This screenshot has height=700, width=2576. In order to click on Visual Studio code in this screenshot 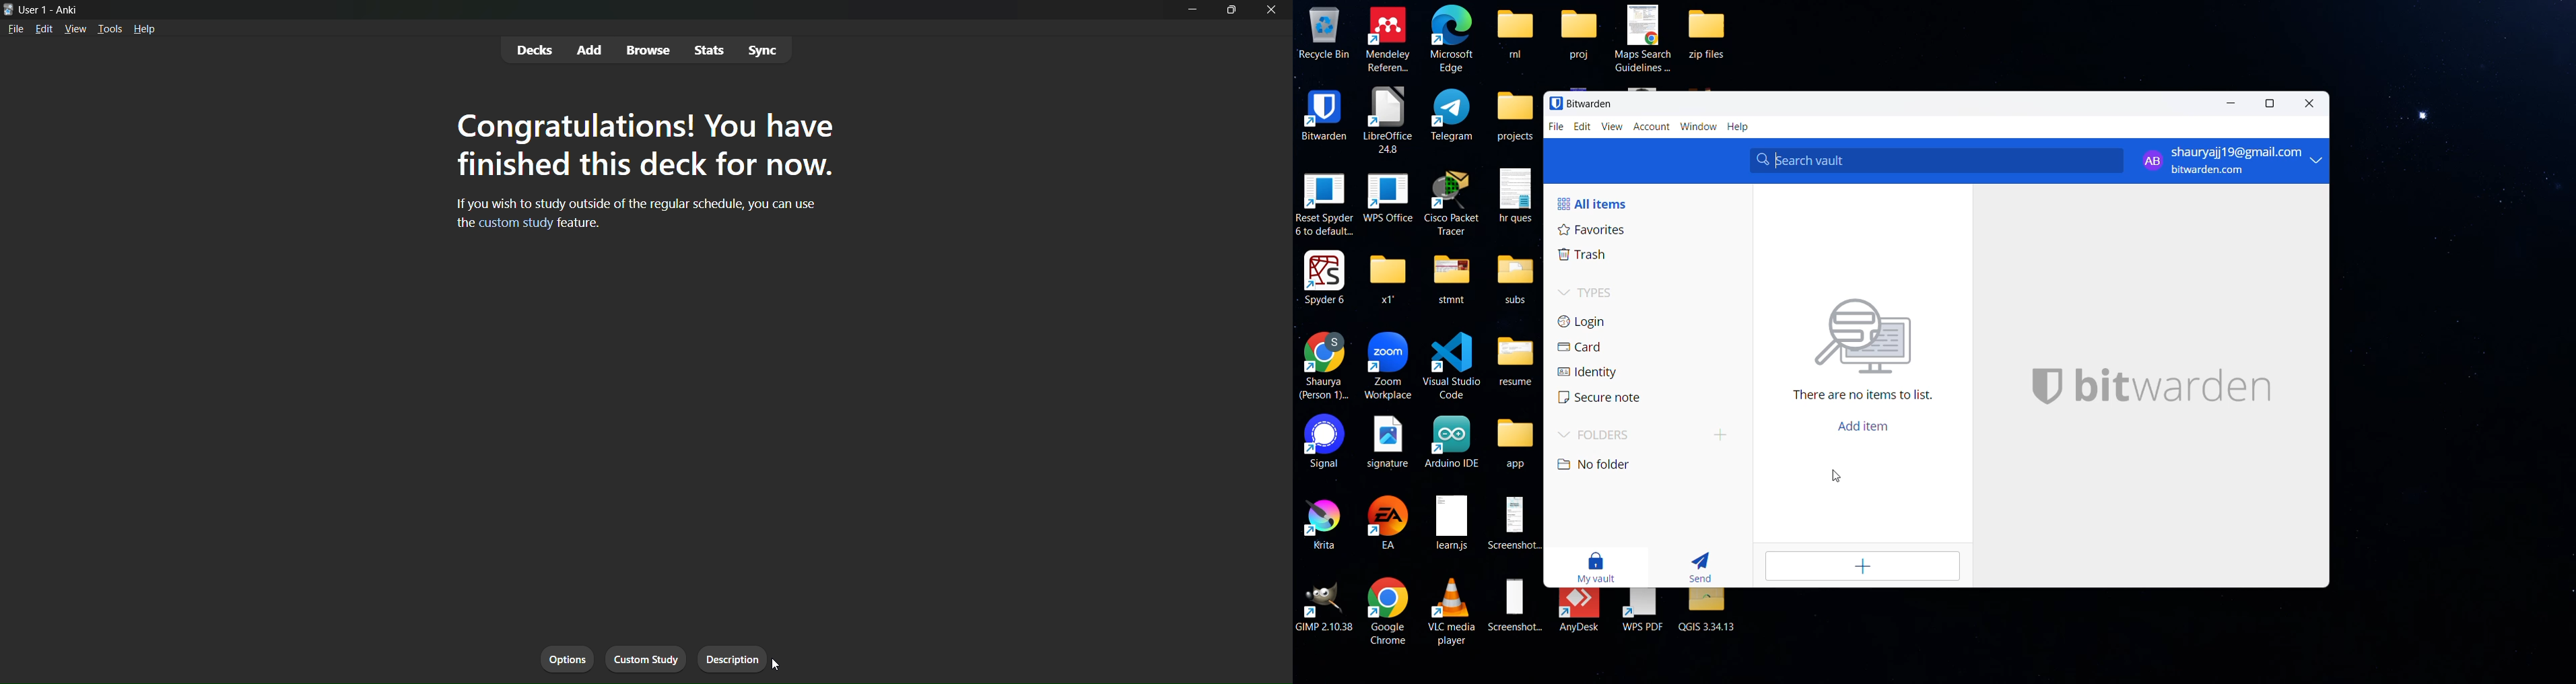, I will do `click(1451, 363)`.